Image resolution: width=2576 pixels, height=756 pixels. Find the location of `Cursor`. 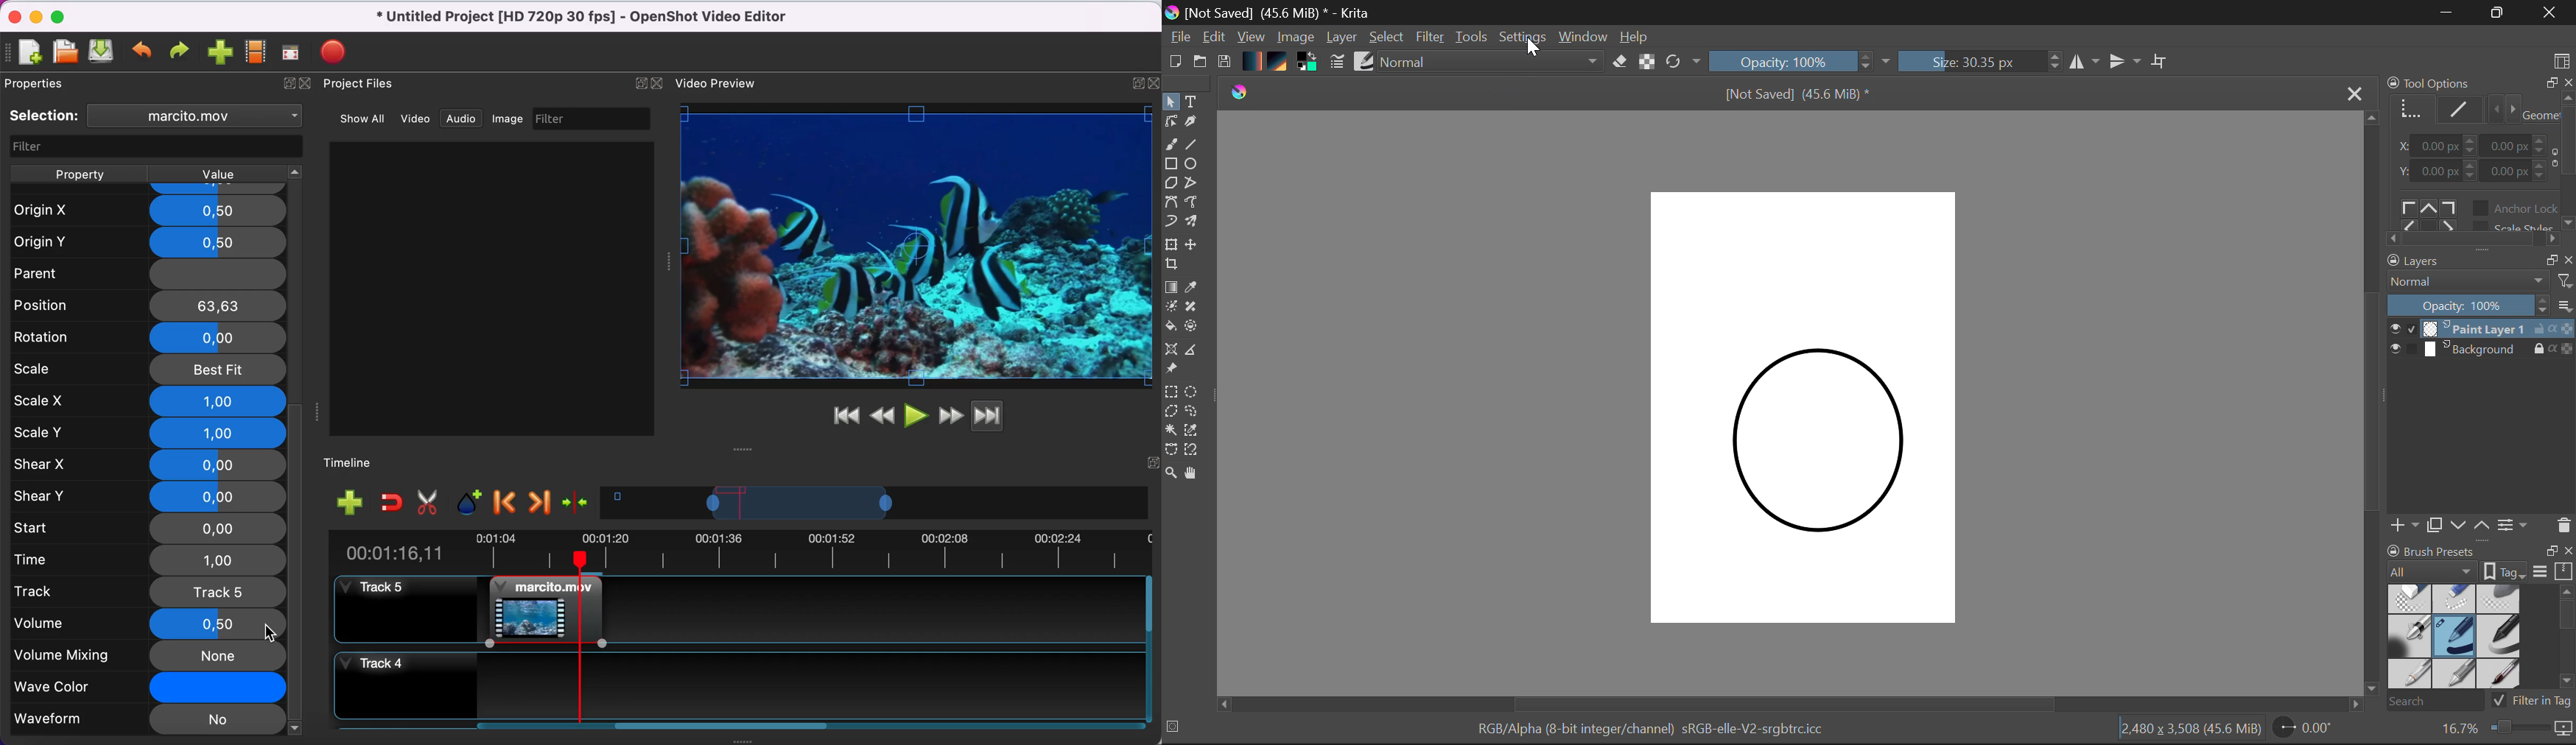

Cursor is located at coordinates (1531, 46).